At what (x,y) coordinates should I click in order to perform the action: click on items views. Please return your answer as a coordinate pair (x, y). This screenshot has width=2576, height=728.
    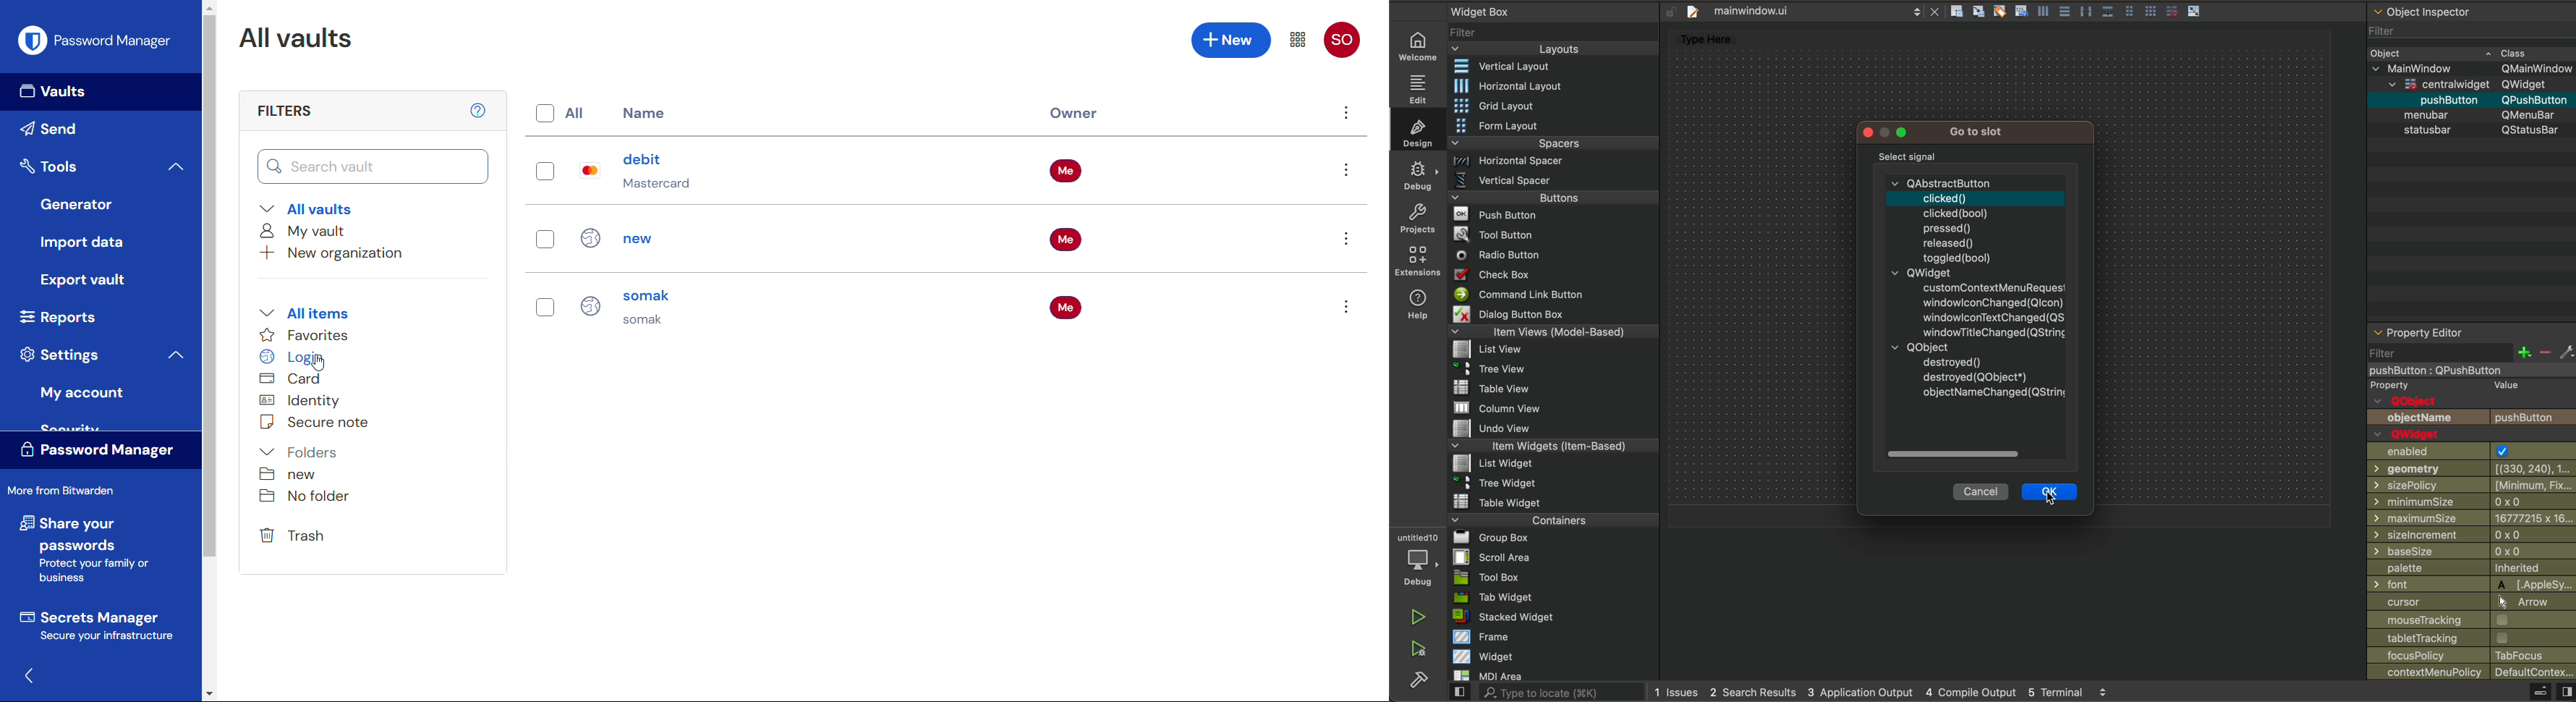
    Looking at the image, I should click on (1554, 333).